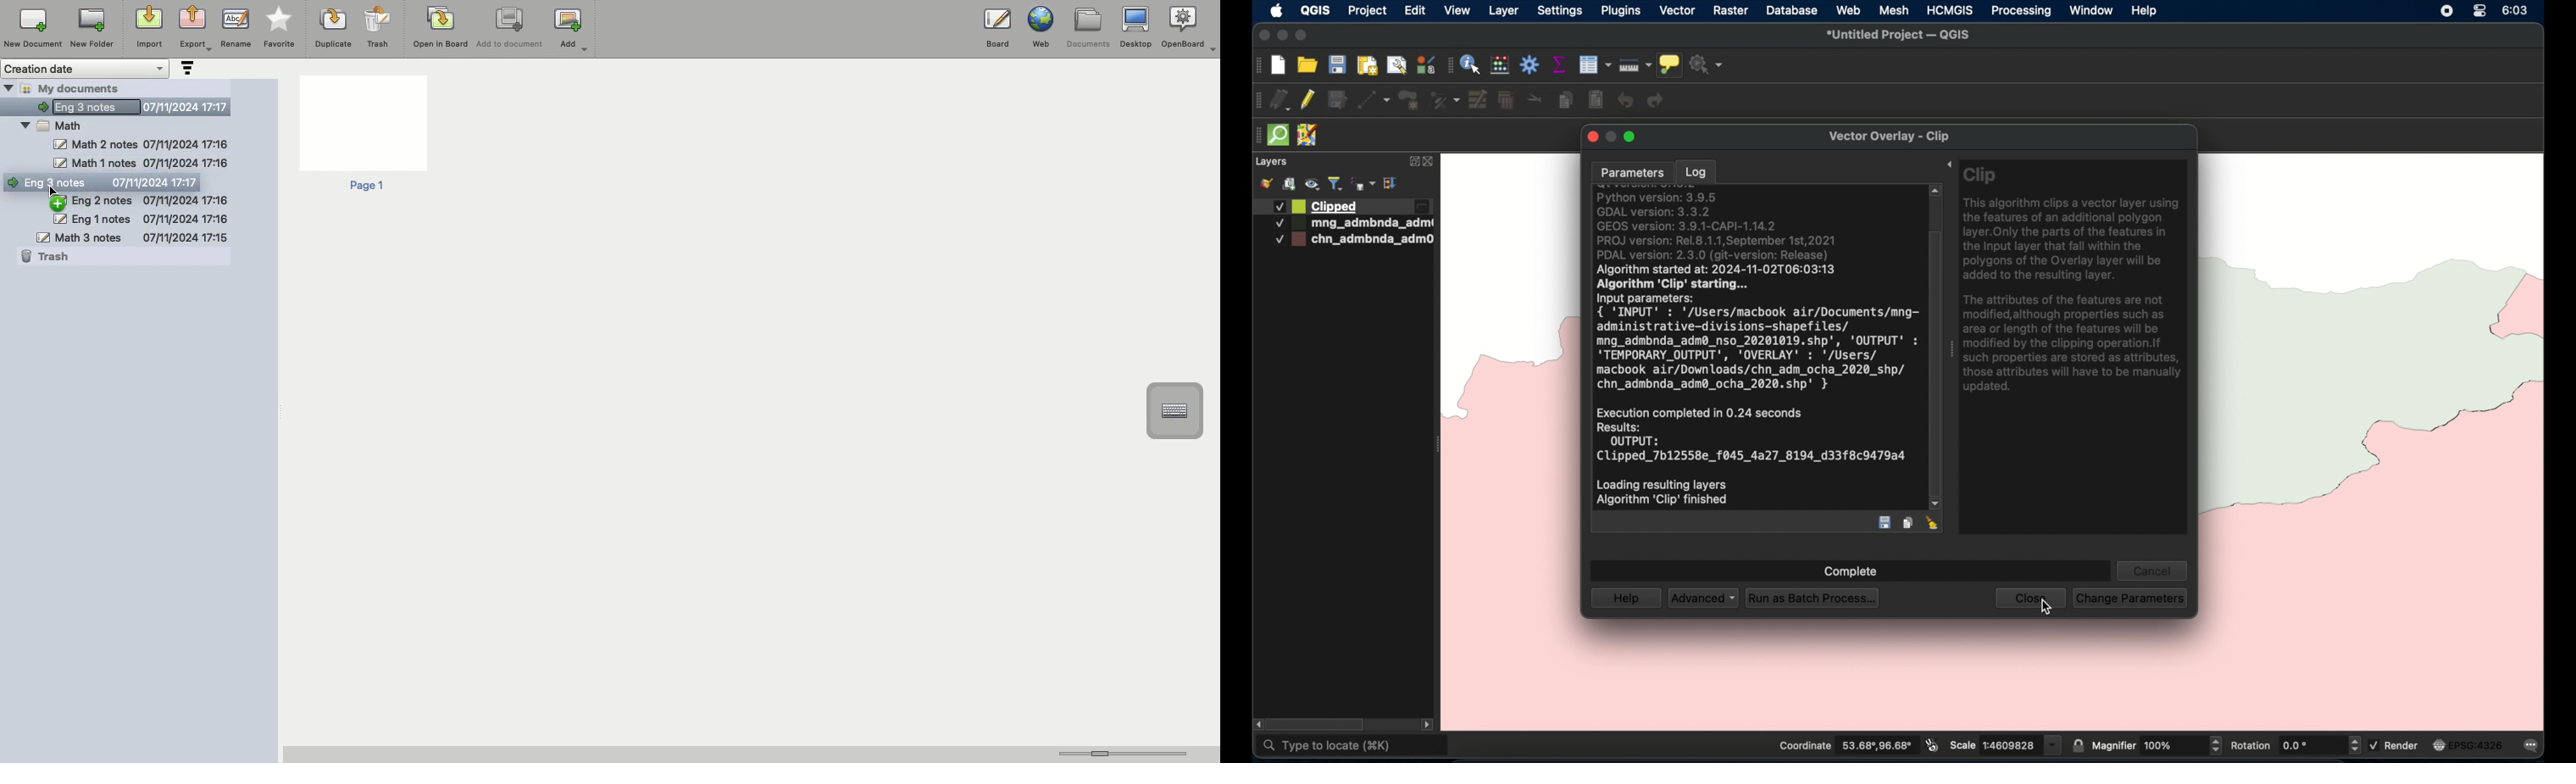 The height and width of the screenshot is (784, 2576). I want to click on new project, so click(1279, 66).